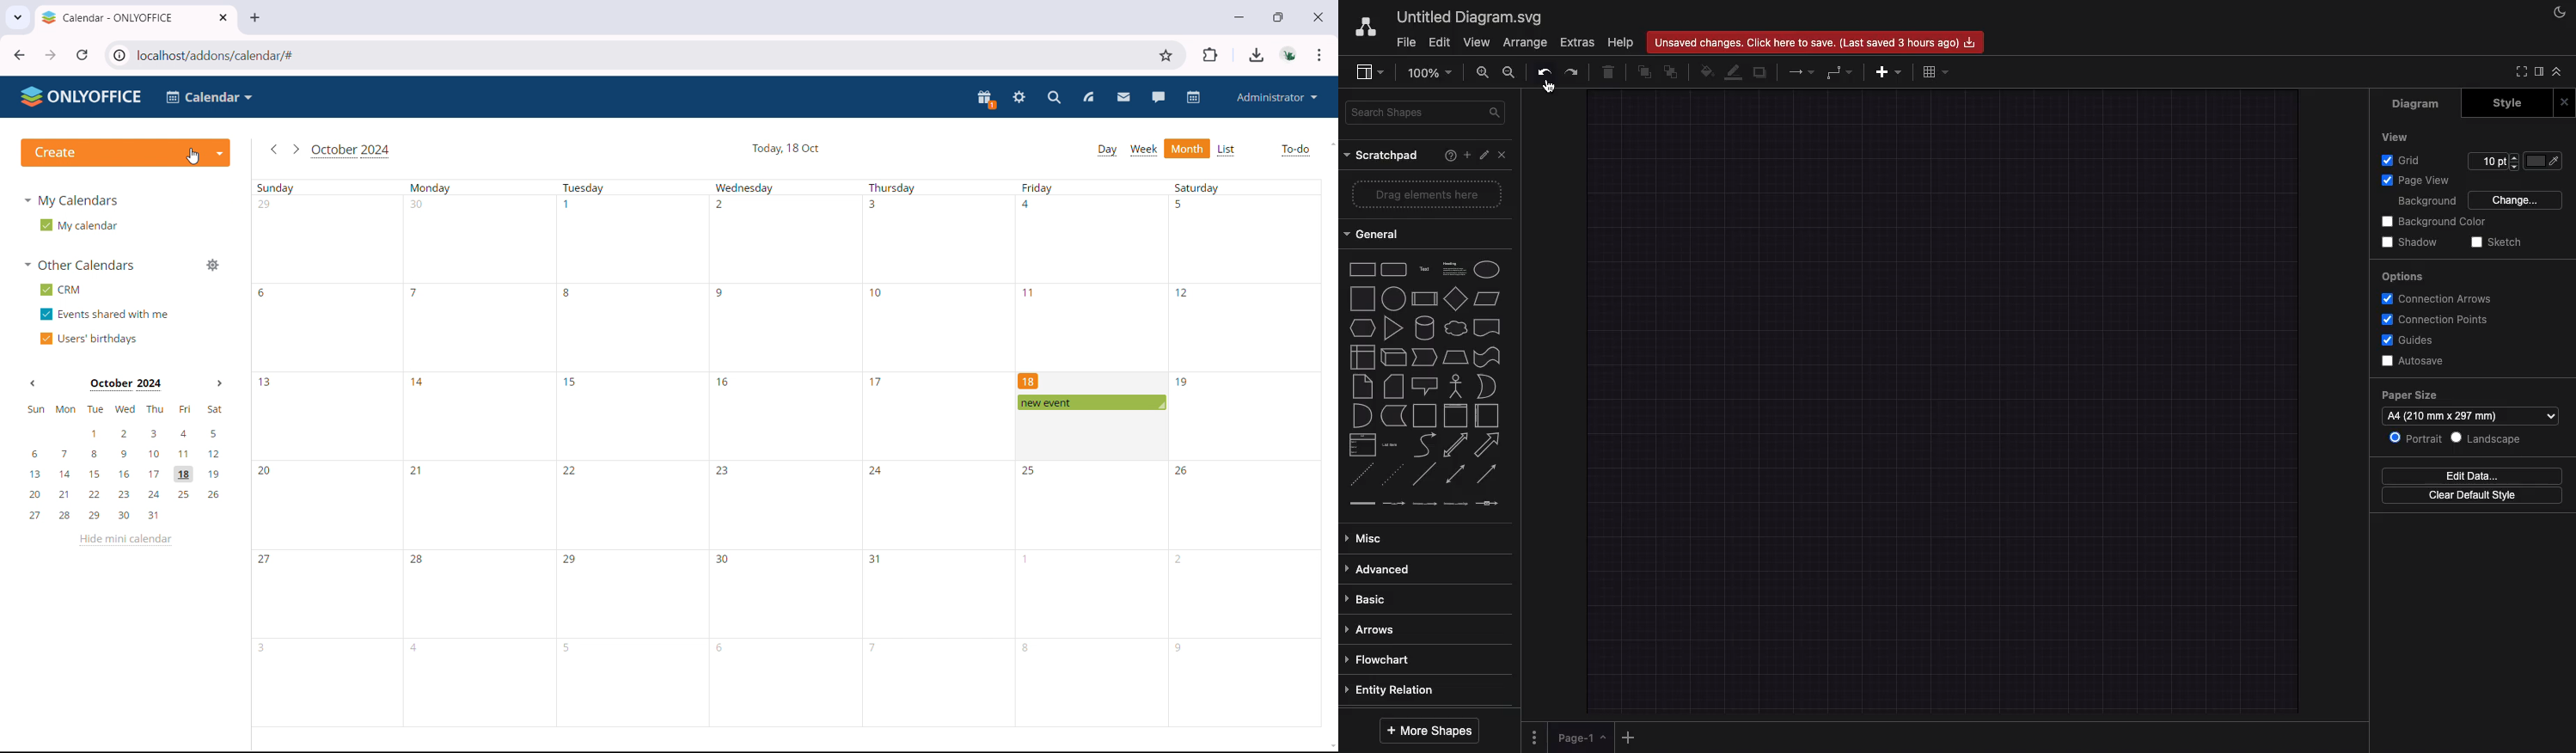 The height and width of the screenshot is (756, 2576). Describe the element at coordinates (265, 648) in the screenshot. I see `3` at that location.